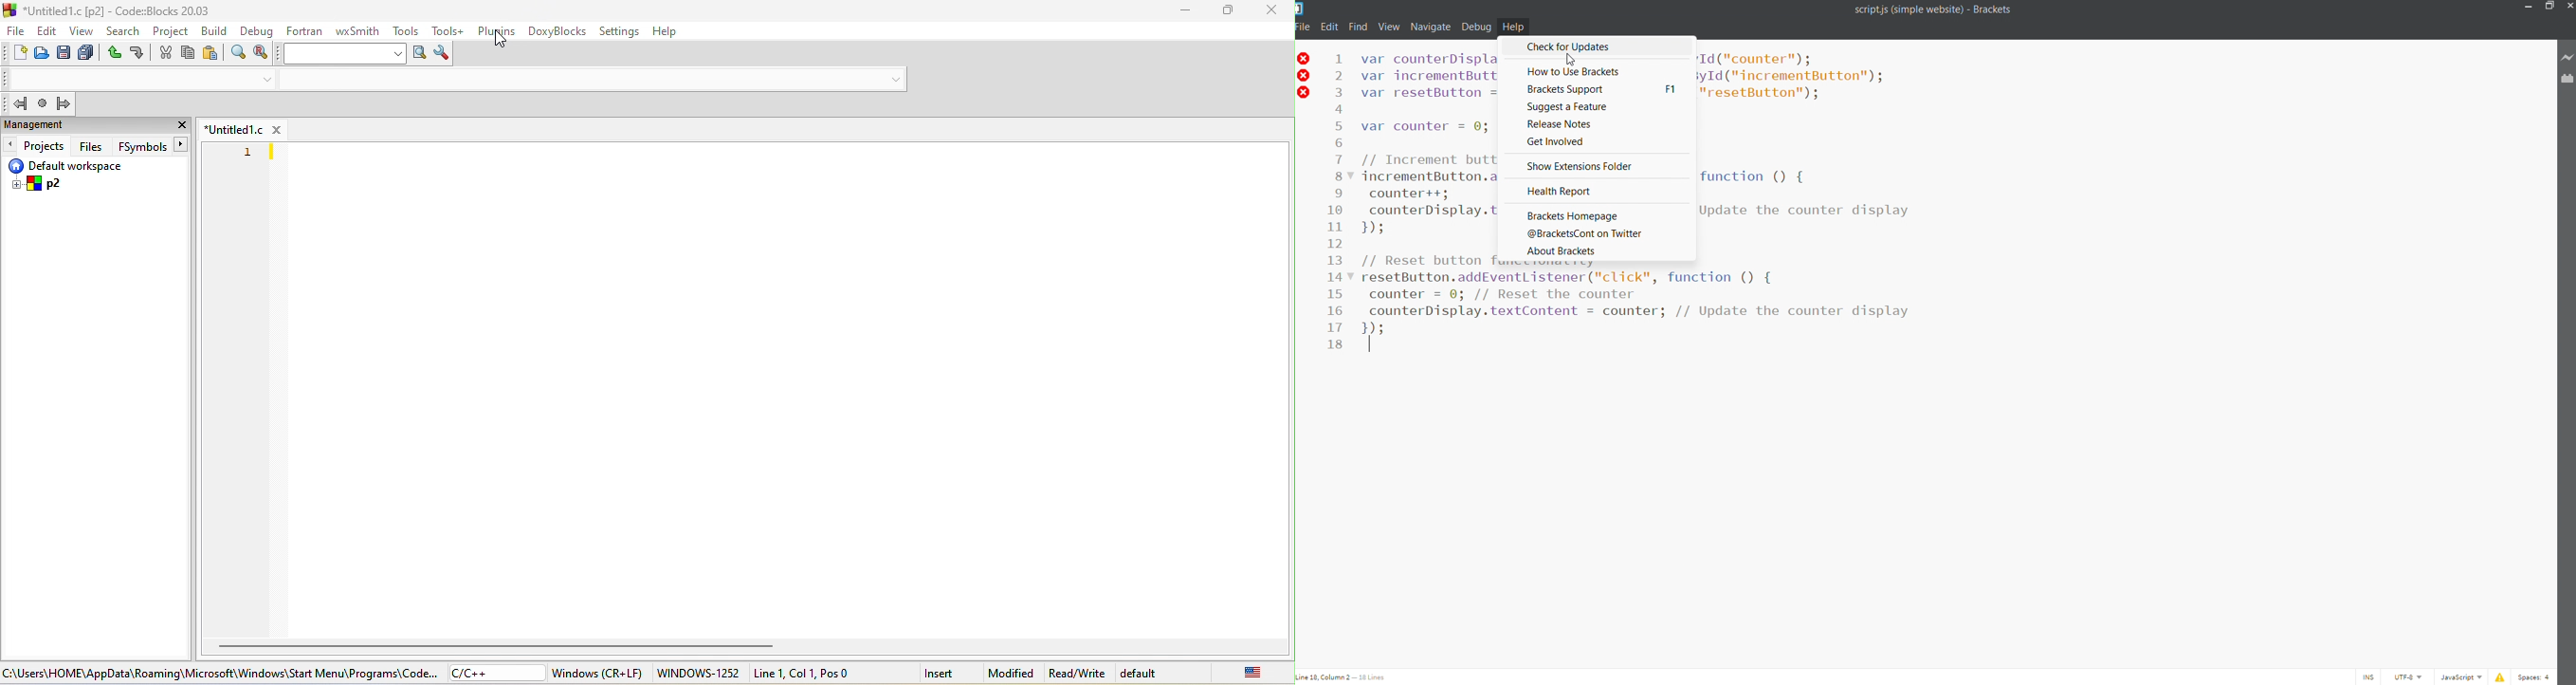  I want to click on modified, so click(1010, 674).